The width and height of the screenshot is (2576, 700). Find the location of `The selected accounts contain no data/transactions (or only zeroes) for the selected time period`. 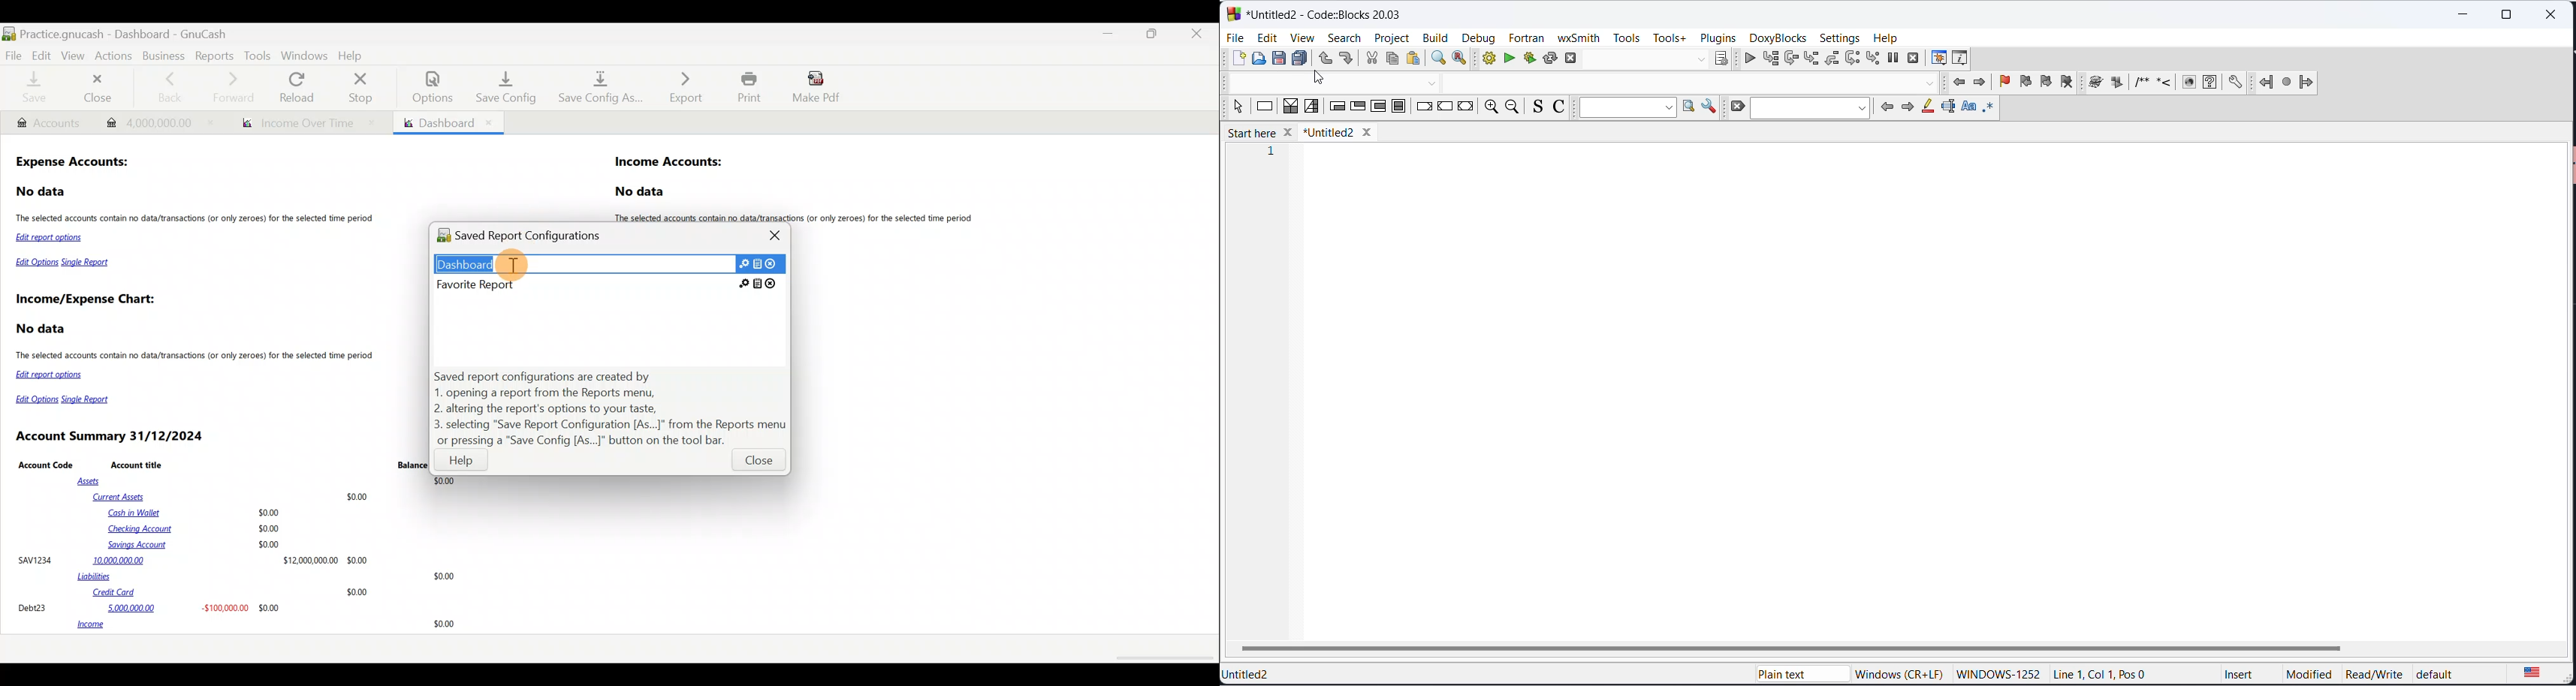

The selected accounts contain no data/transactions (or only zeroes) for the selected time period is located at coordinates (800, 218).